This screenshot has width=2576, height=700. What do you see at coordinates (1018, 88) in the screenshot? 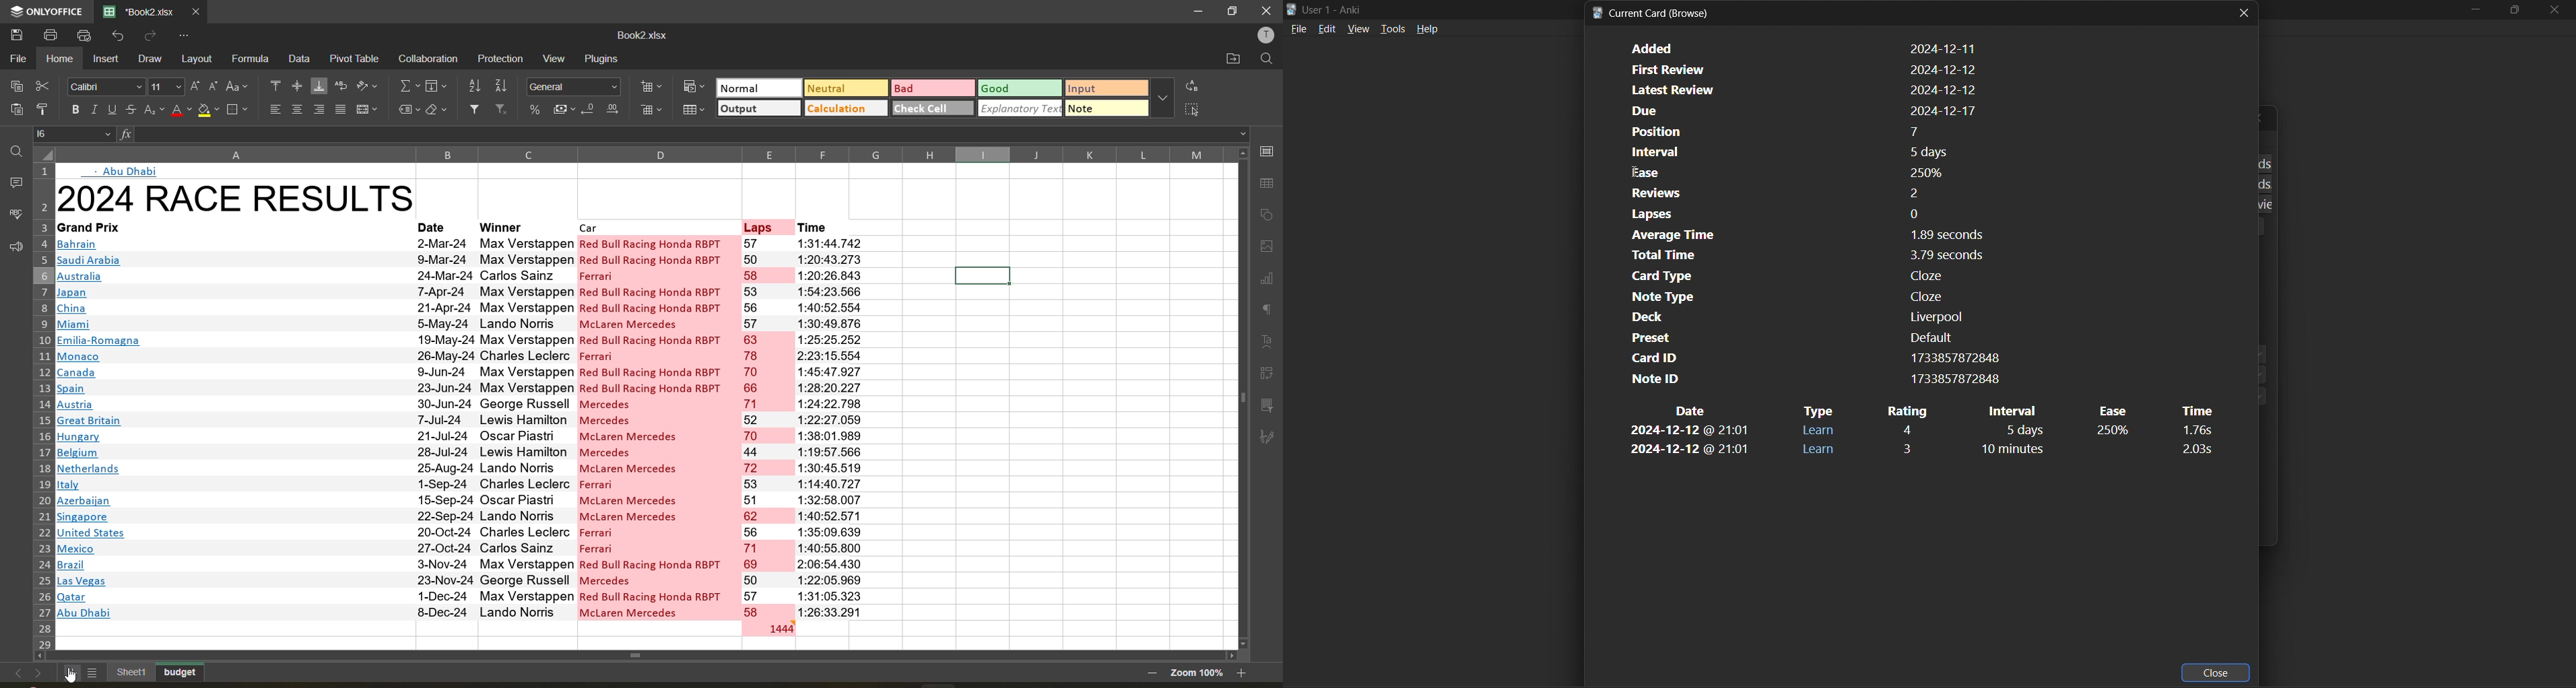
I see `good` at bounding box center [1018, 88].